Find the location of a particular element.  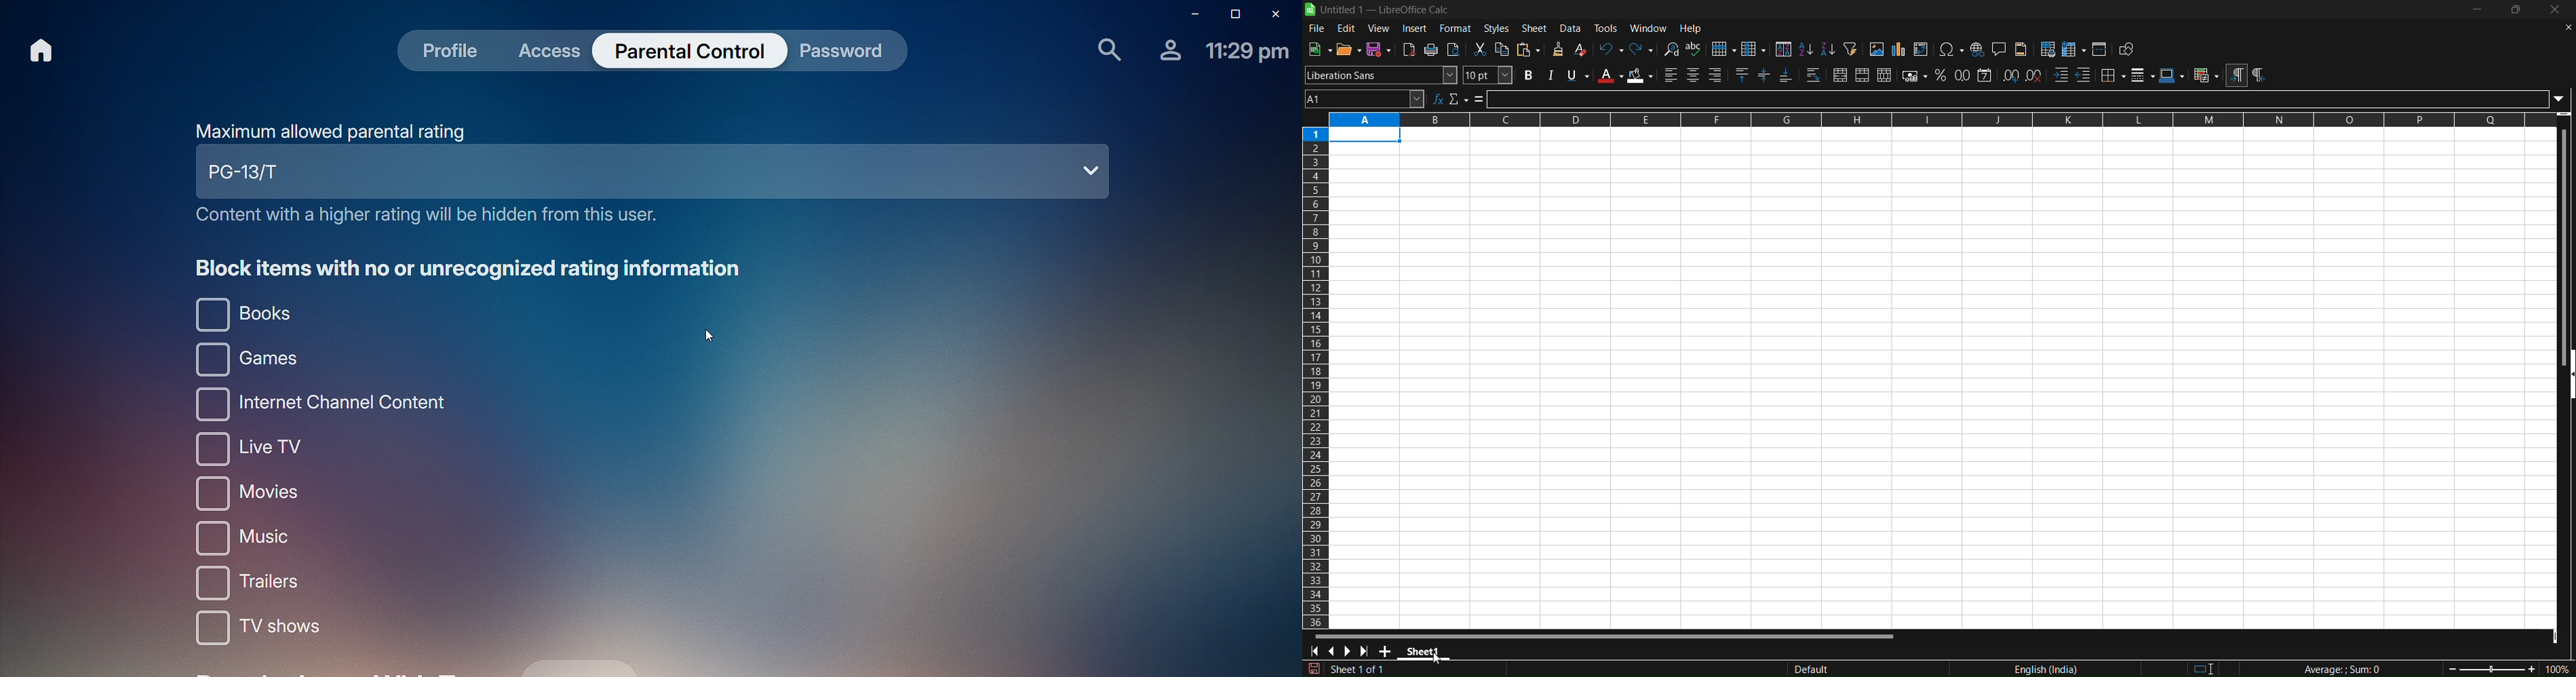

cut is located at coordinates (1481, 49).